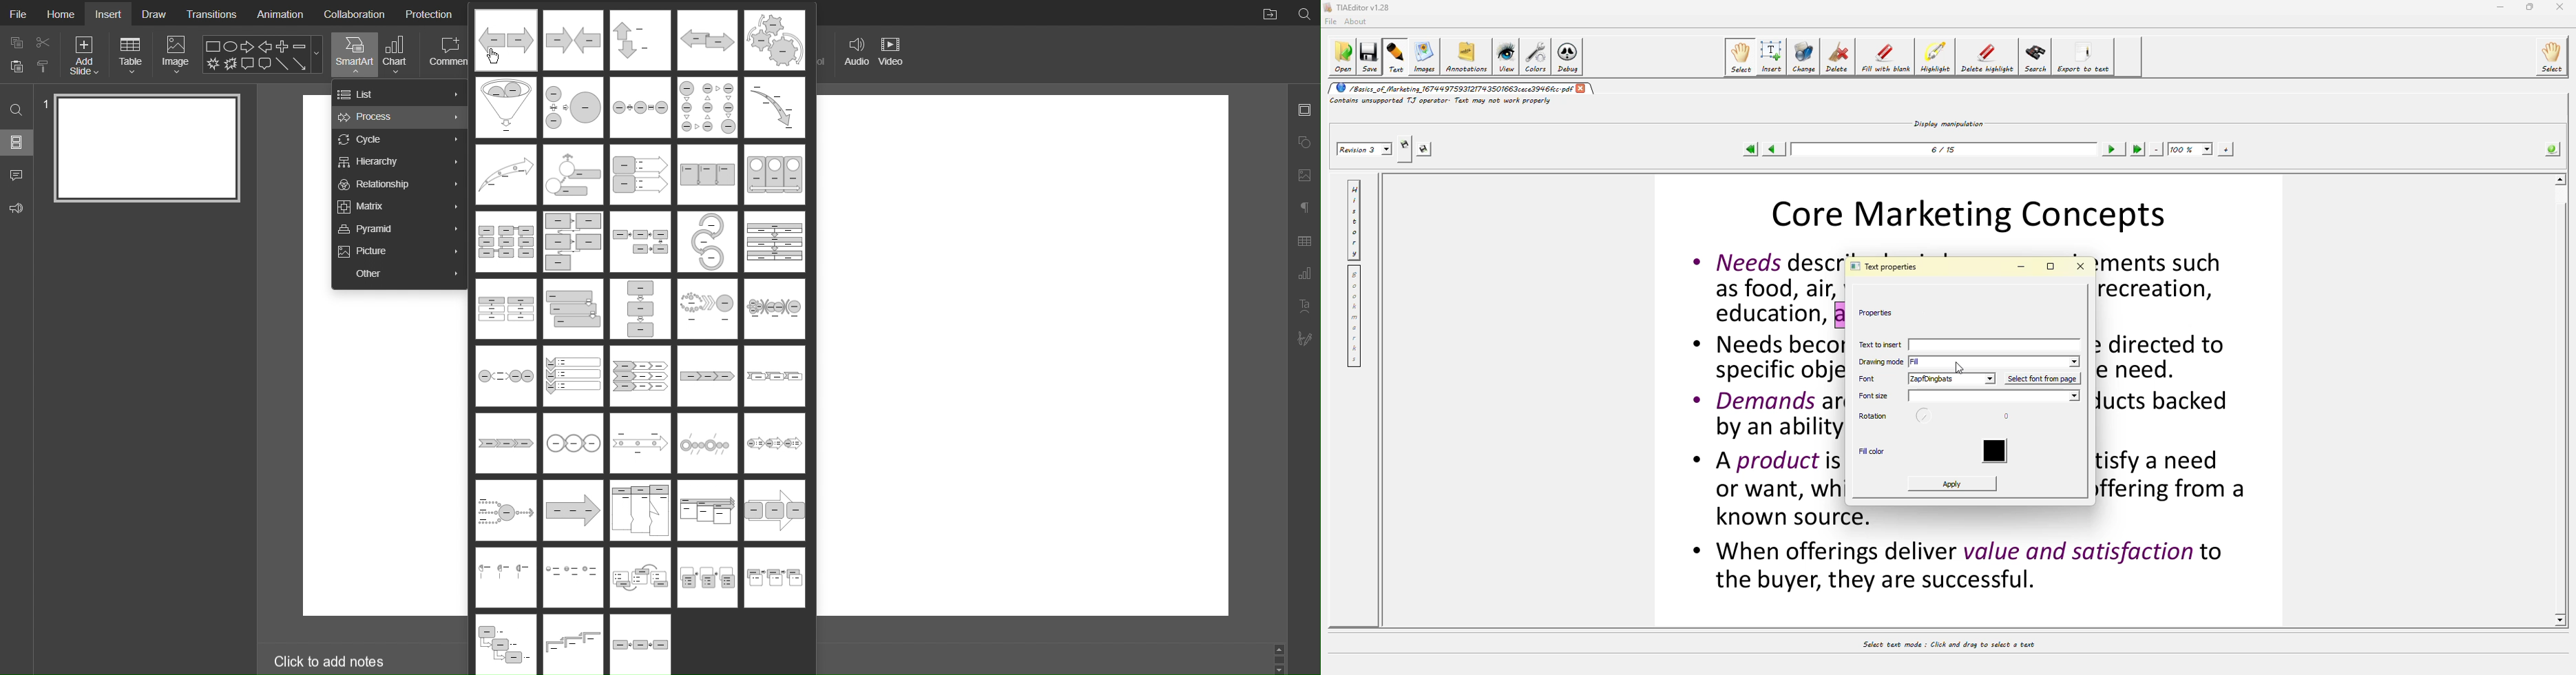  Describe the element at coordinates (211, 13) in the screenshot. I see `Transitions` at that location.